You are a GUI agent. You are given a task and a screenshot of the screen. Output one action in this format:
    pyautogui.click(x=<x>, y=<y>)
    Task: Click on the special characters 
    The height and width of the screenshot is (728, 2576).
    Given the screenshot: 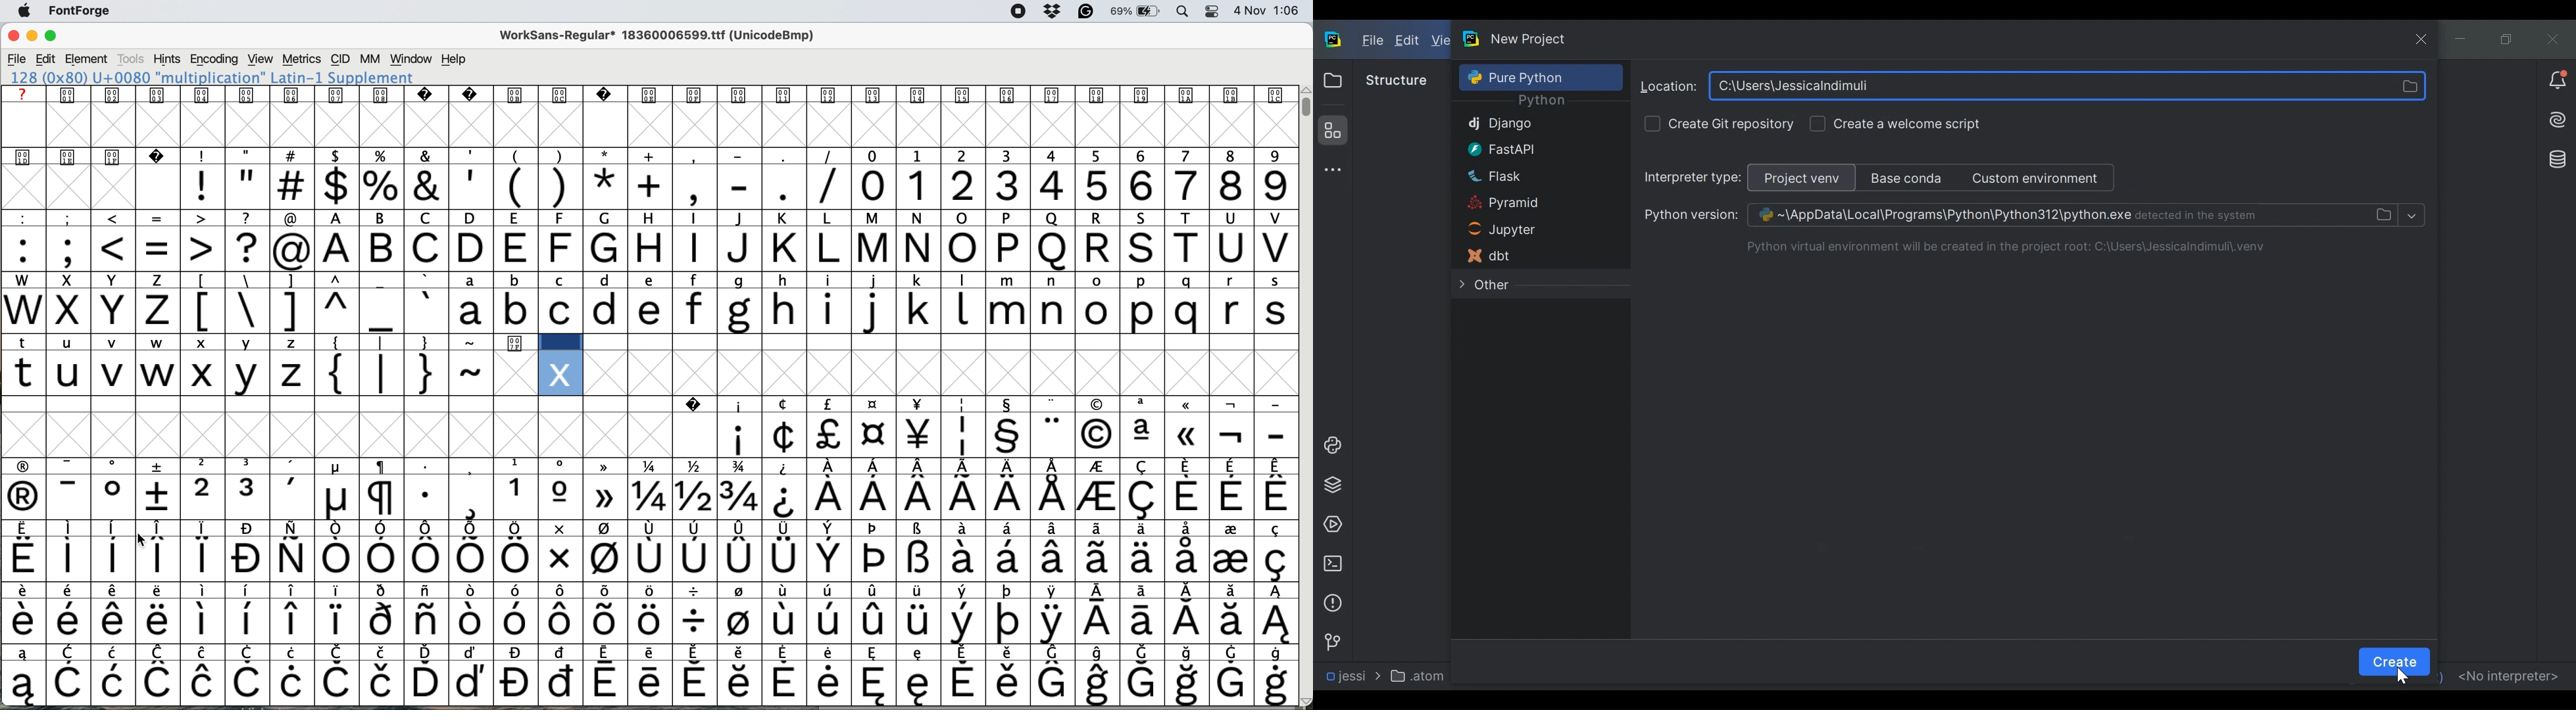 What is the action you would take?
    pyautogui.click(x=53, y=342)
    